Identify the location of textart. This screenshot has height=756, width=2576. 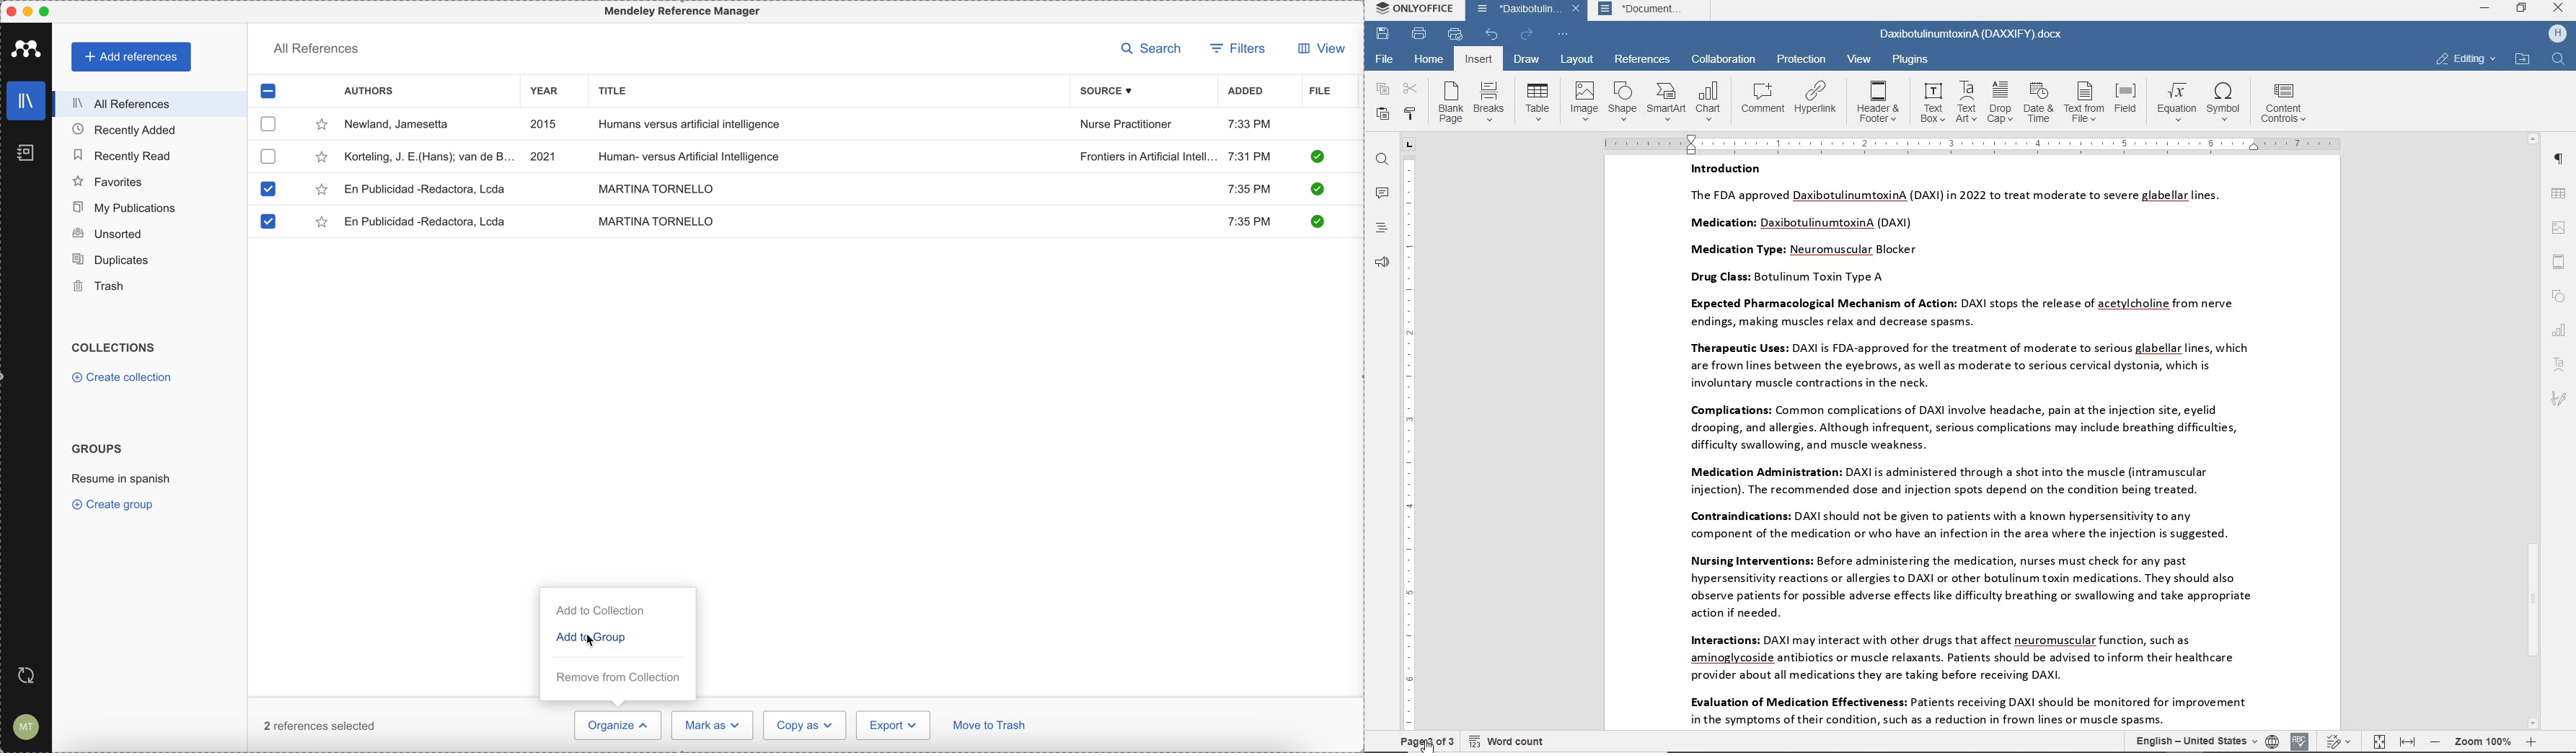
(2558, 364).